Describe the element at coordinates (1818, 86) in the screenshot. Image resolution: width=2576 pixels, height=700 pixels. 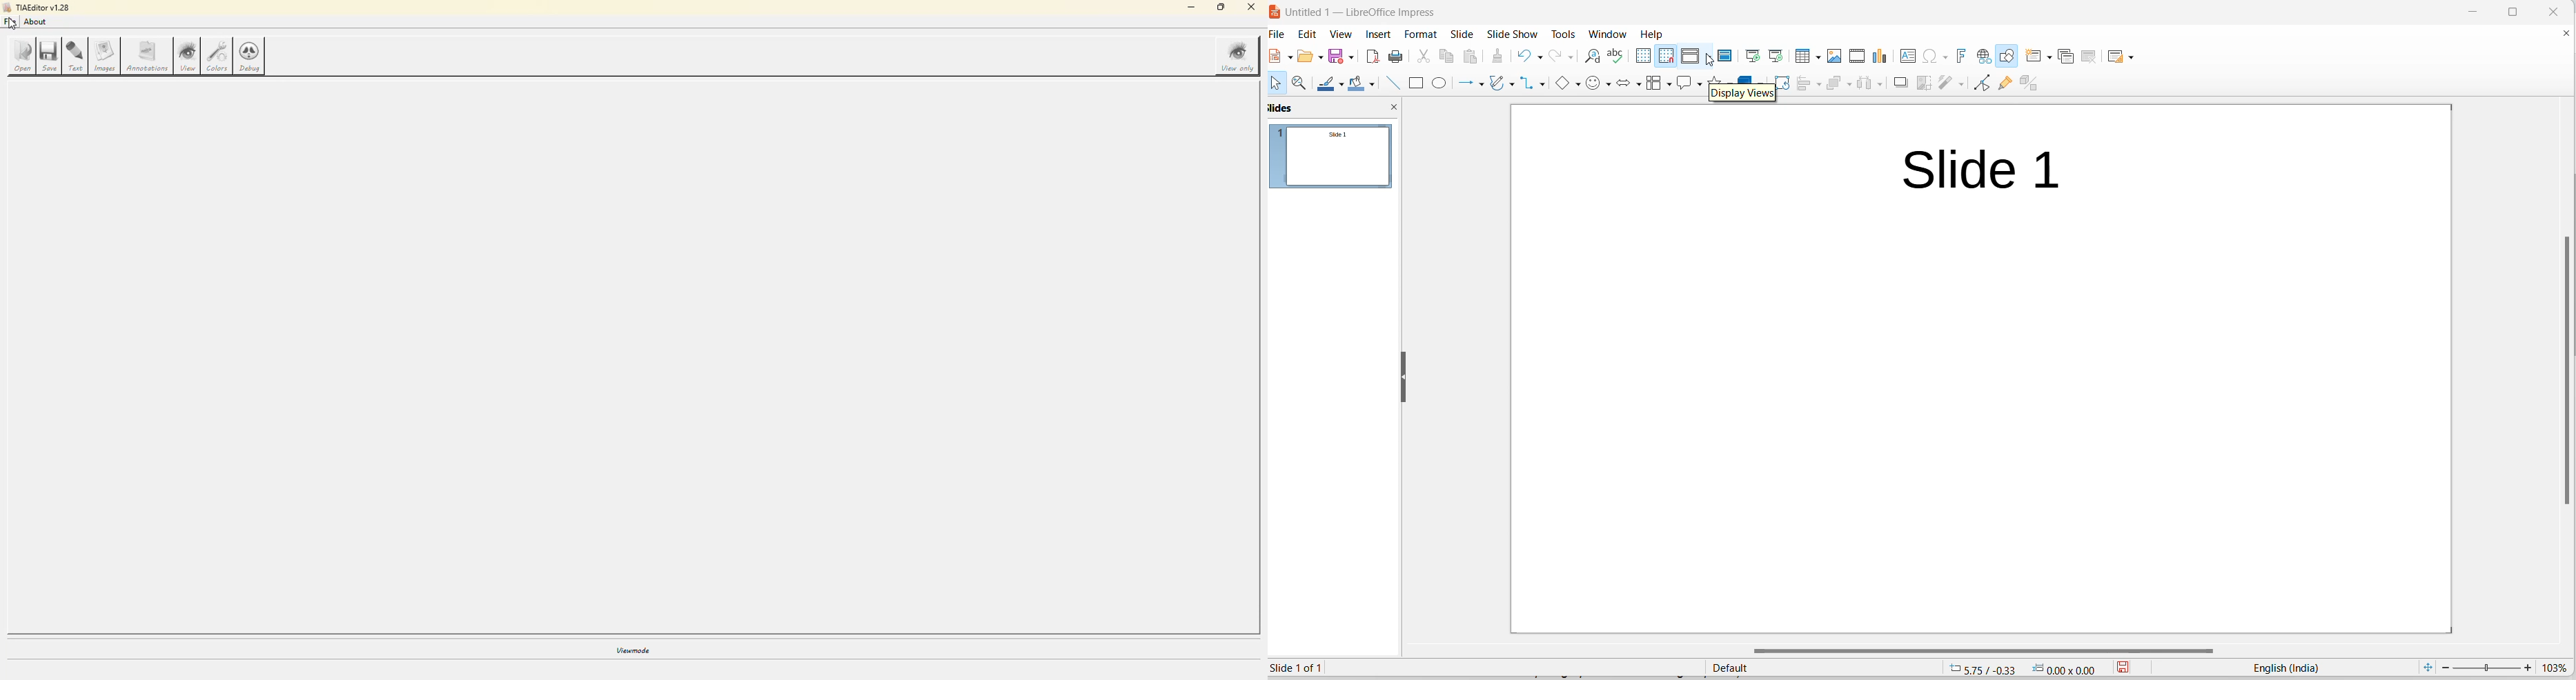
I see `align options` at that location.